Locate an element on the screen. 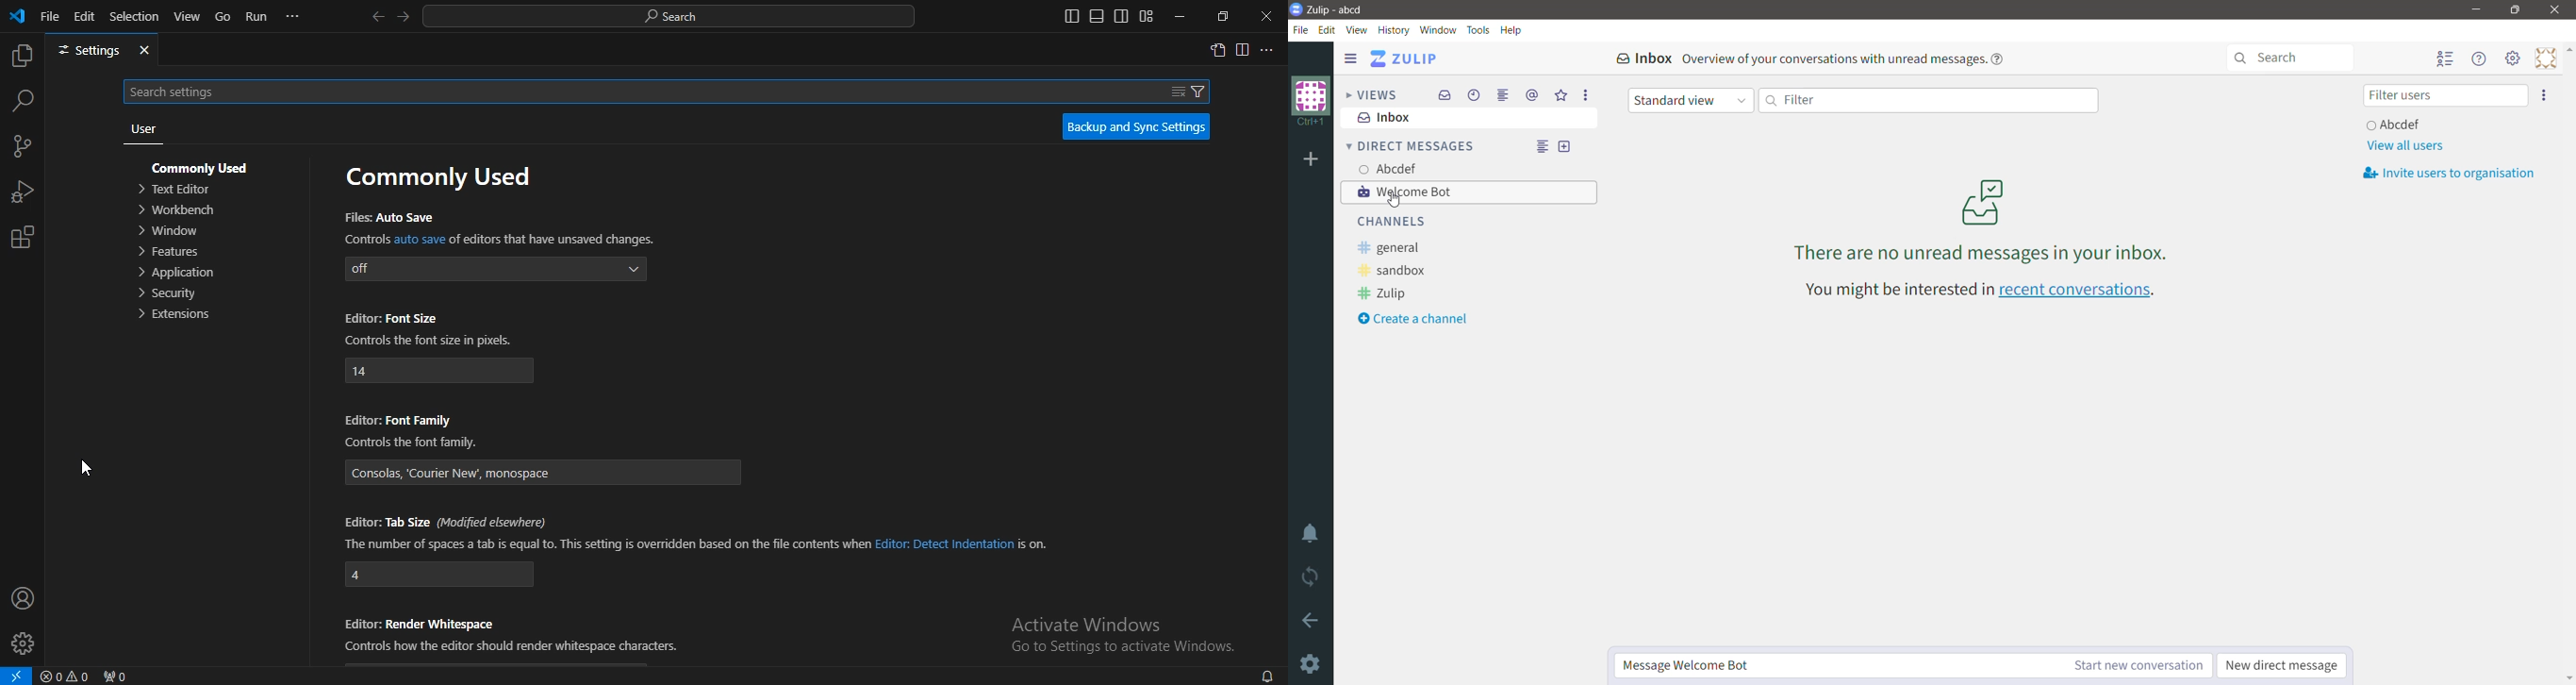 This screenshot has height=700, width=2576. go back is located at coordinates (377, 17).